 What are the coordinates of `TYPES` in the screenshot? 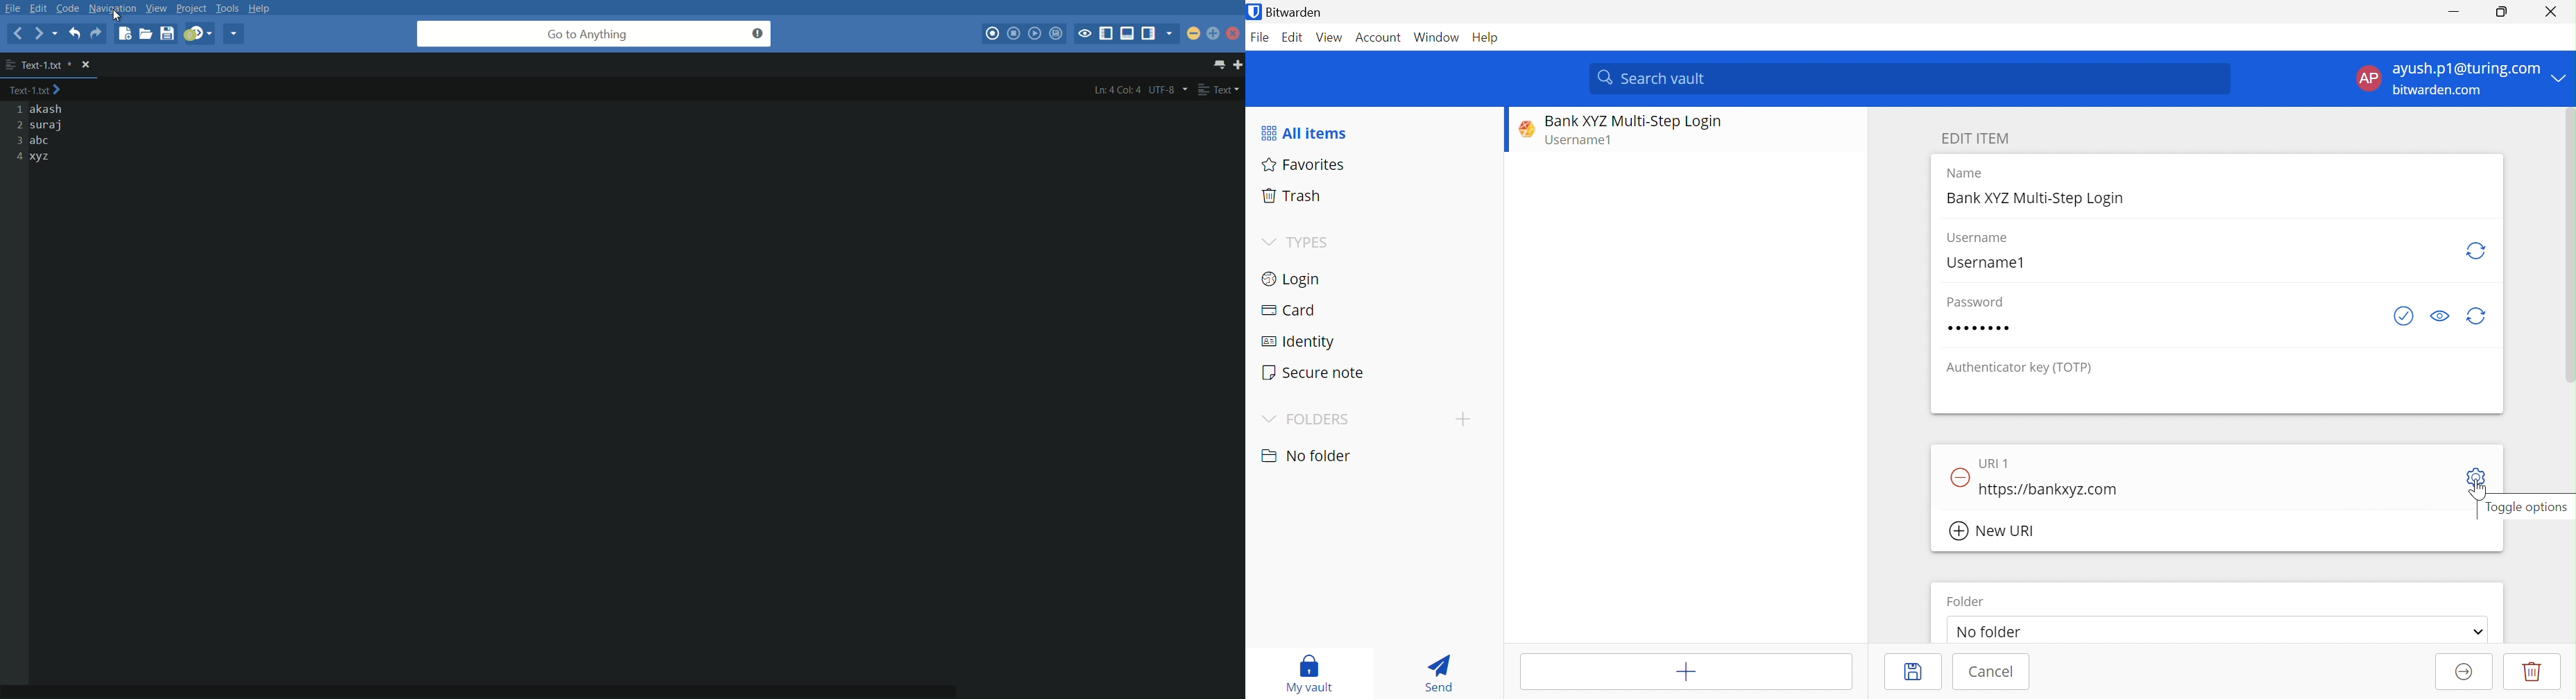 It's located at (1313, 242).